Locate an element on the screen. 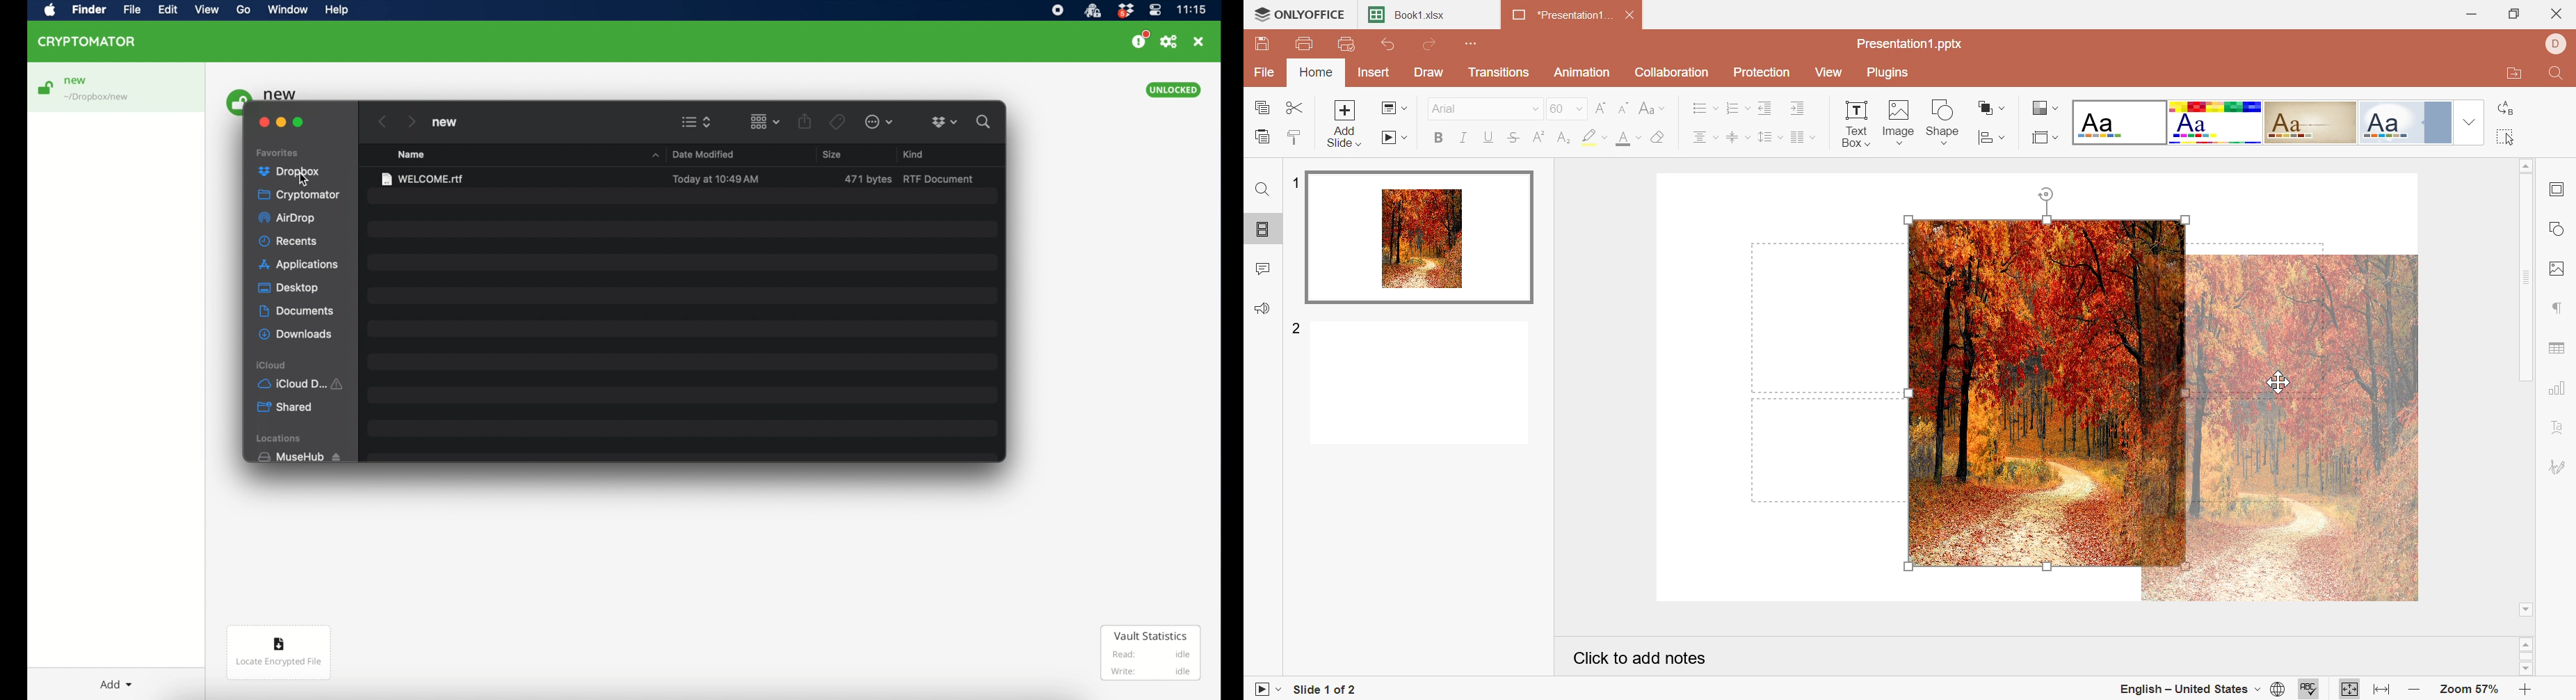  Chart settings is located at coordinates (2556, 388).